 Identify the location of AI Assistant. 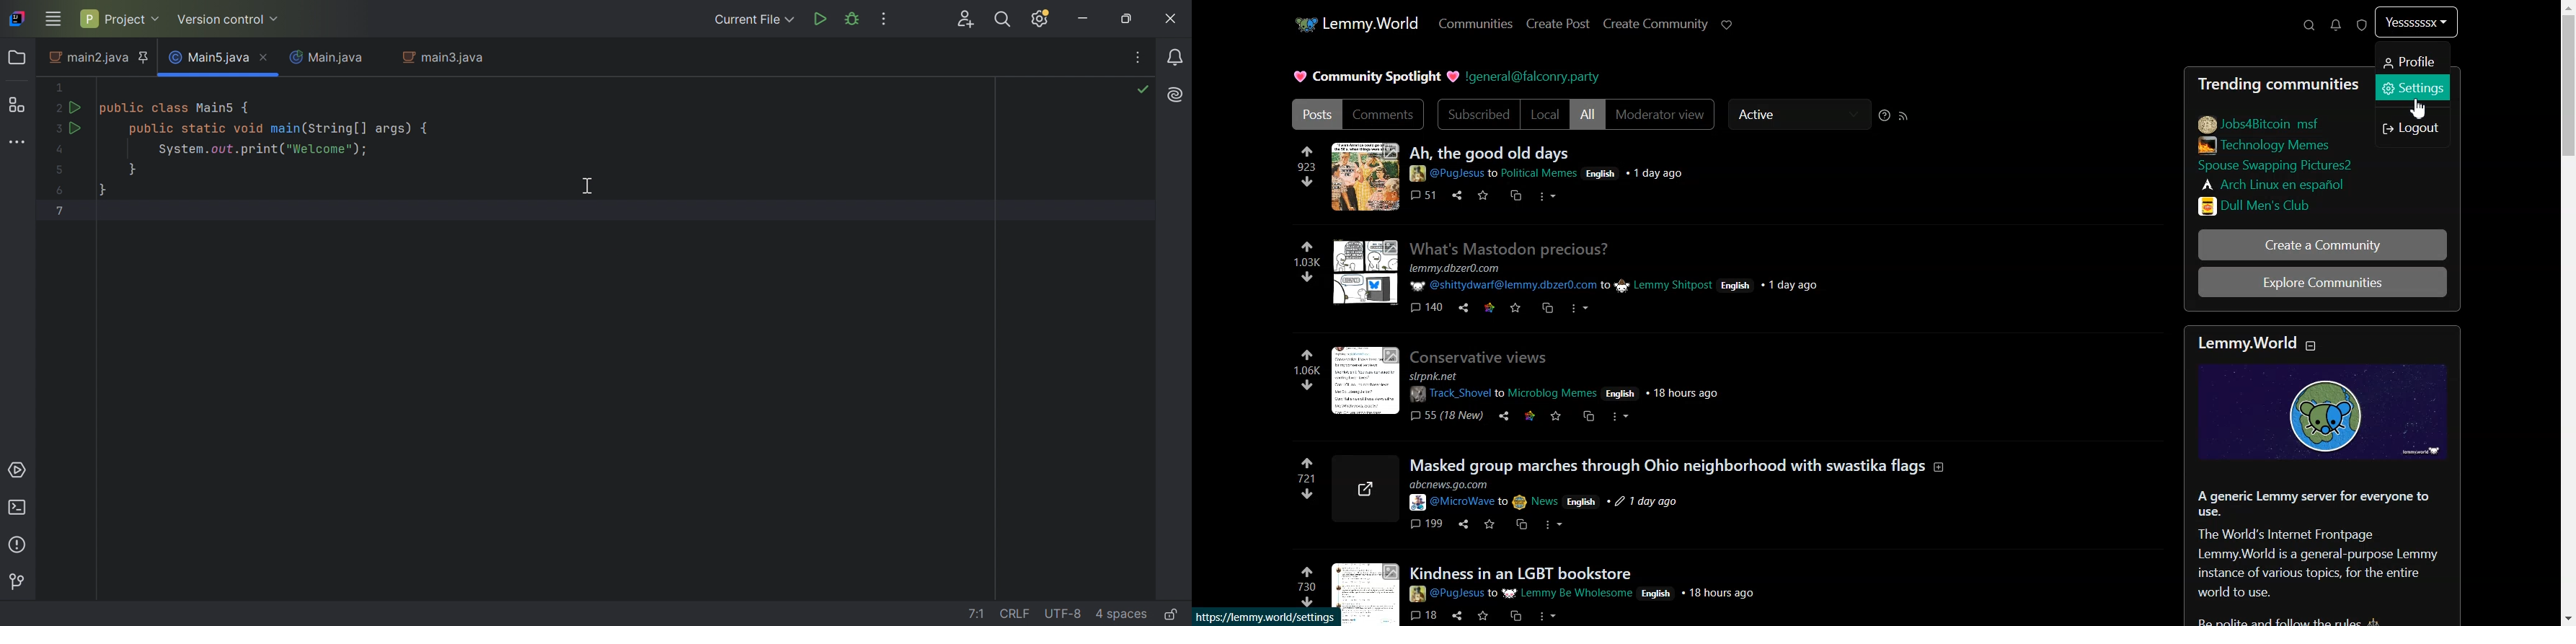
(1175, 96).